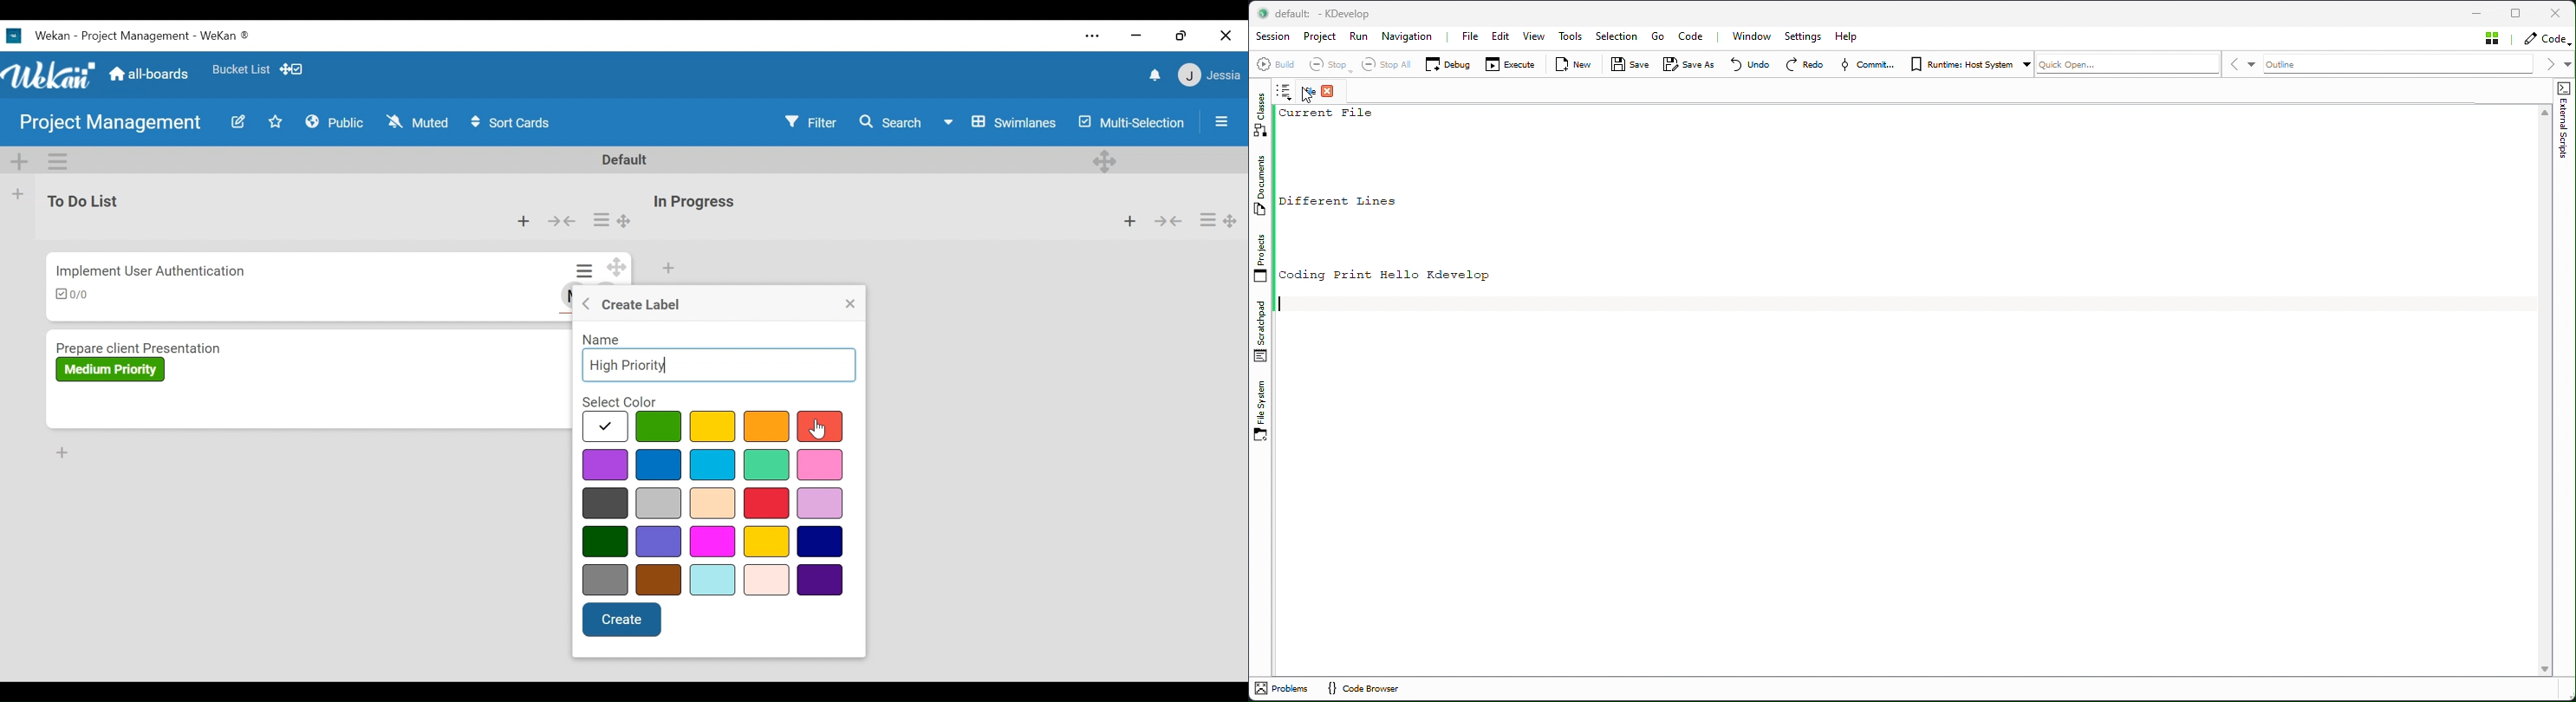 This screenshot has height=728, width=2576. I want to click on View, so click(1535, 37).